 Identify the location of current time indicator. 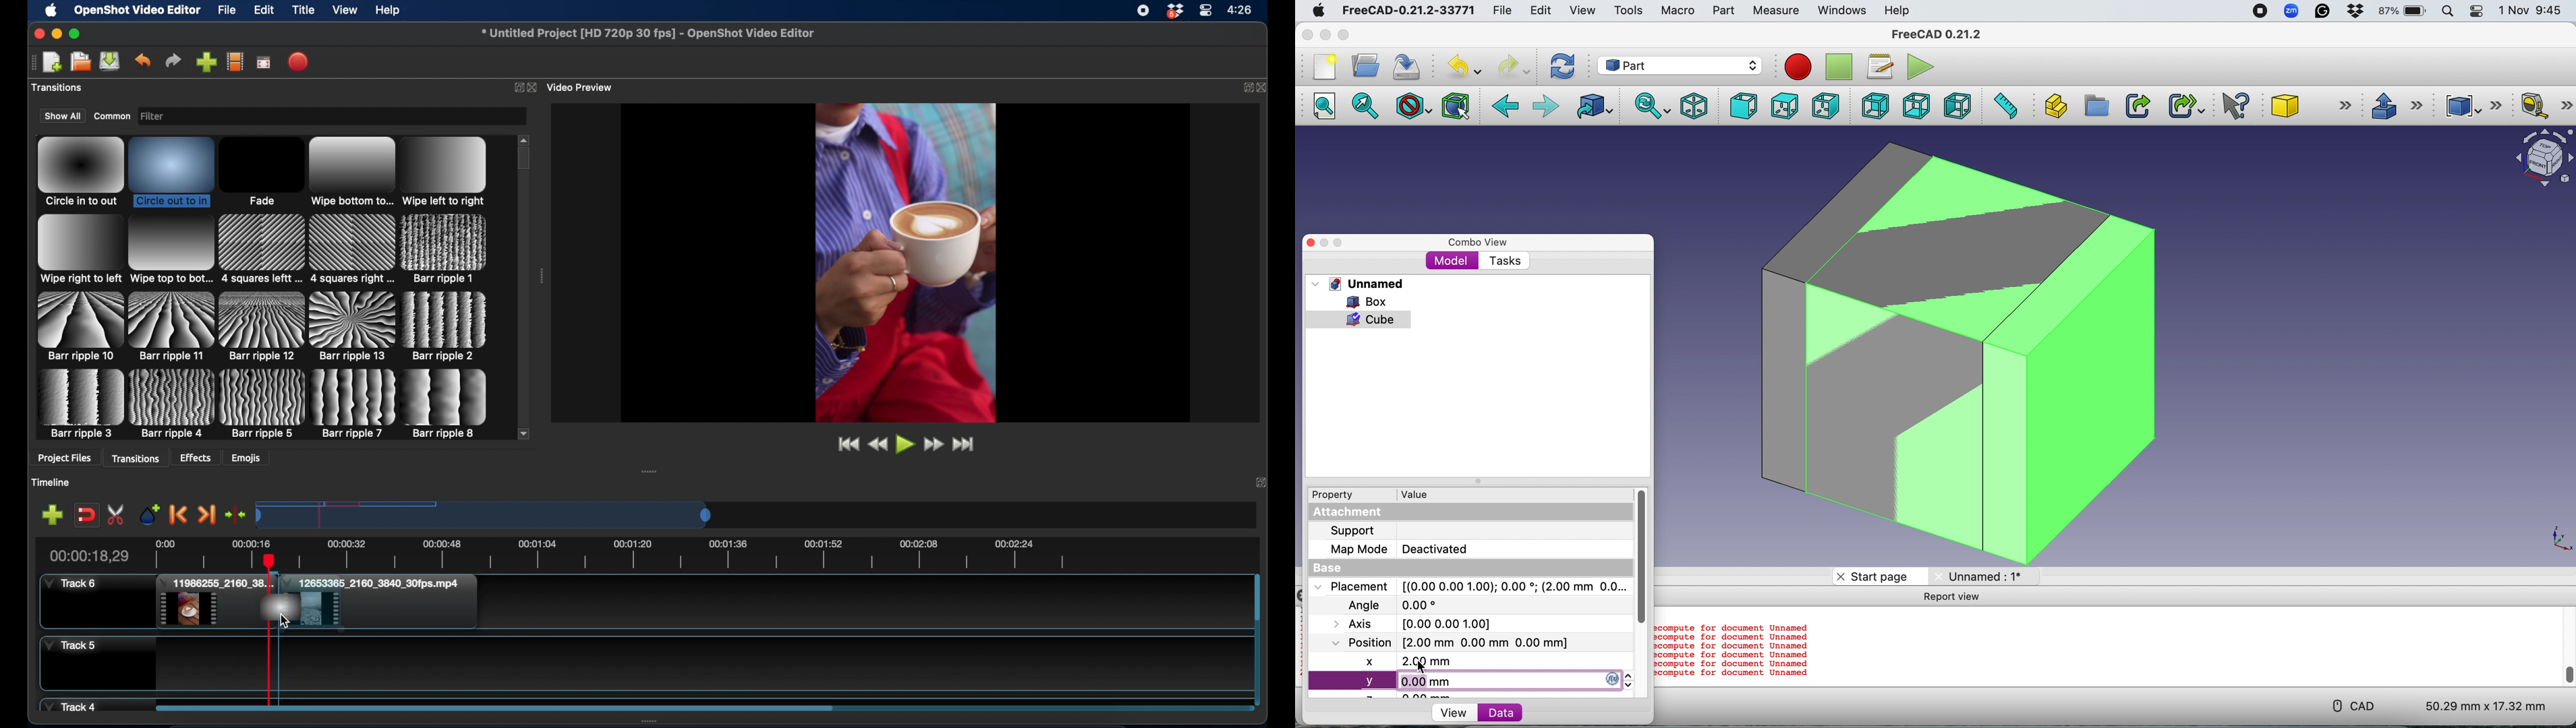
(88, 555).